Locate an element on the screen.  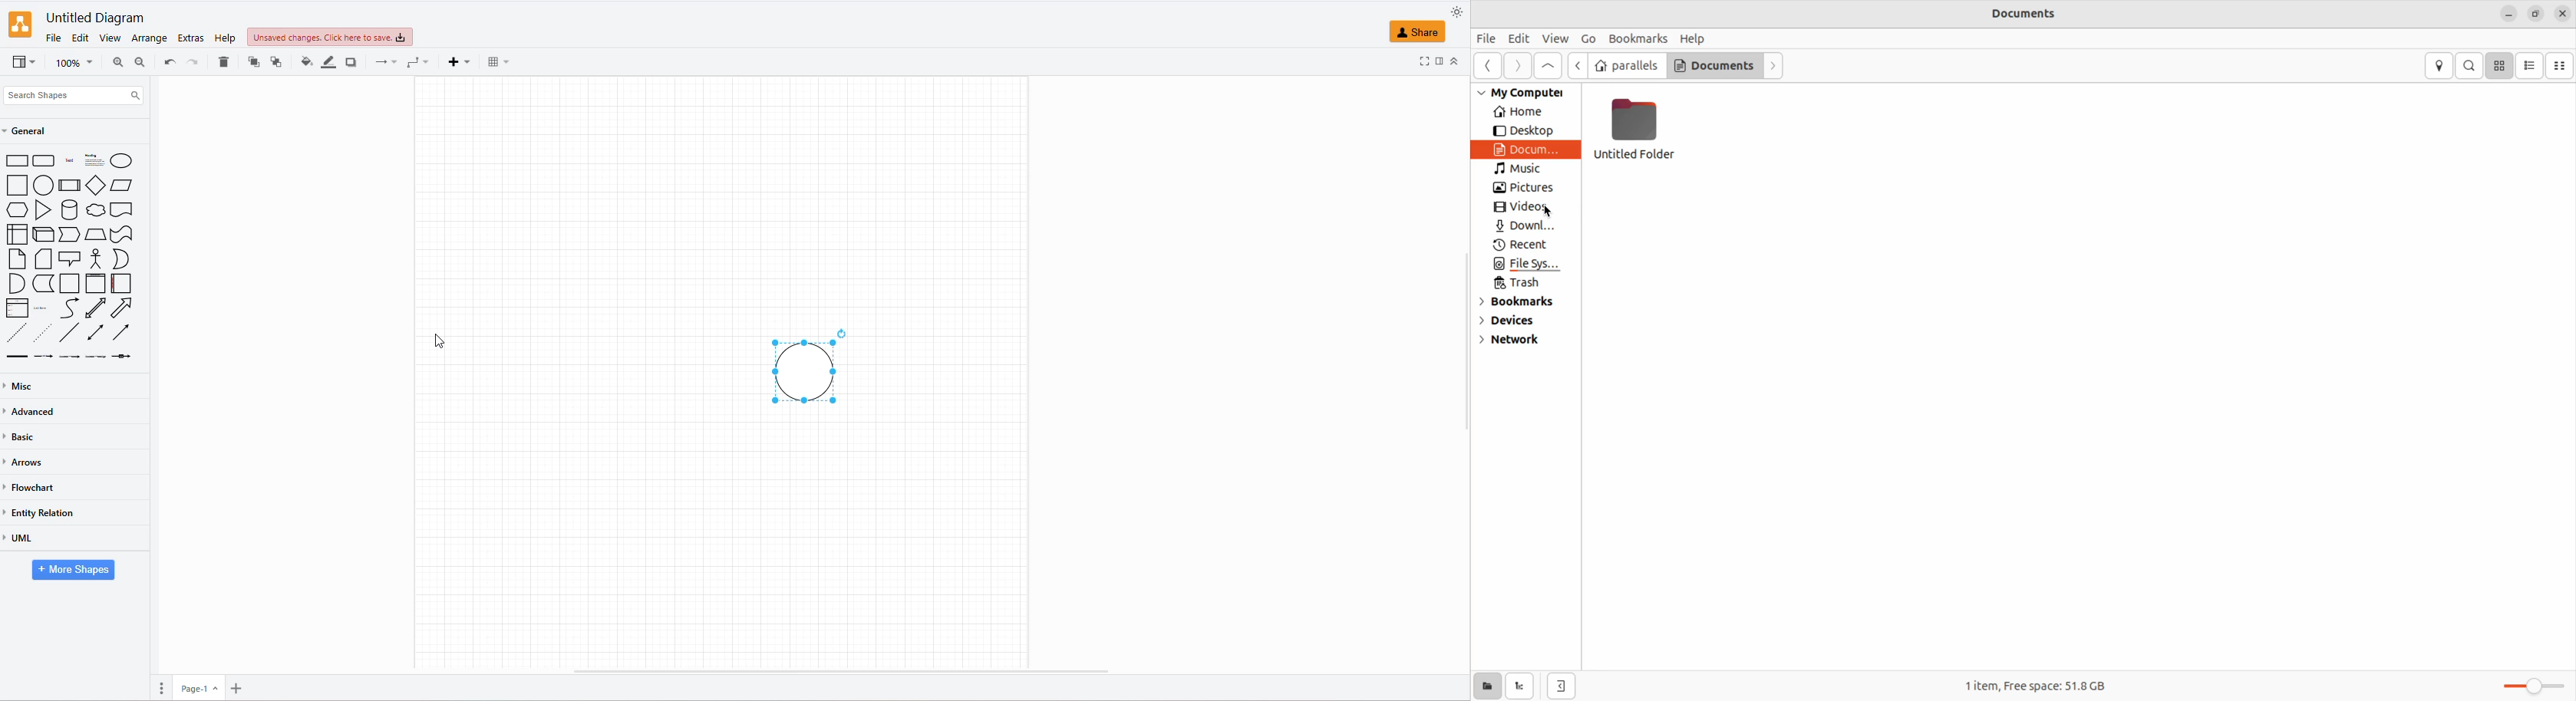
PROCESS is located at coordinates (70, 186).